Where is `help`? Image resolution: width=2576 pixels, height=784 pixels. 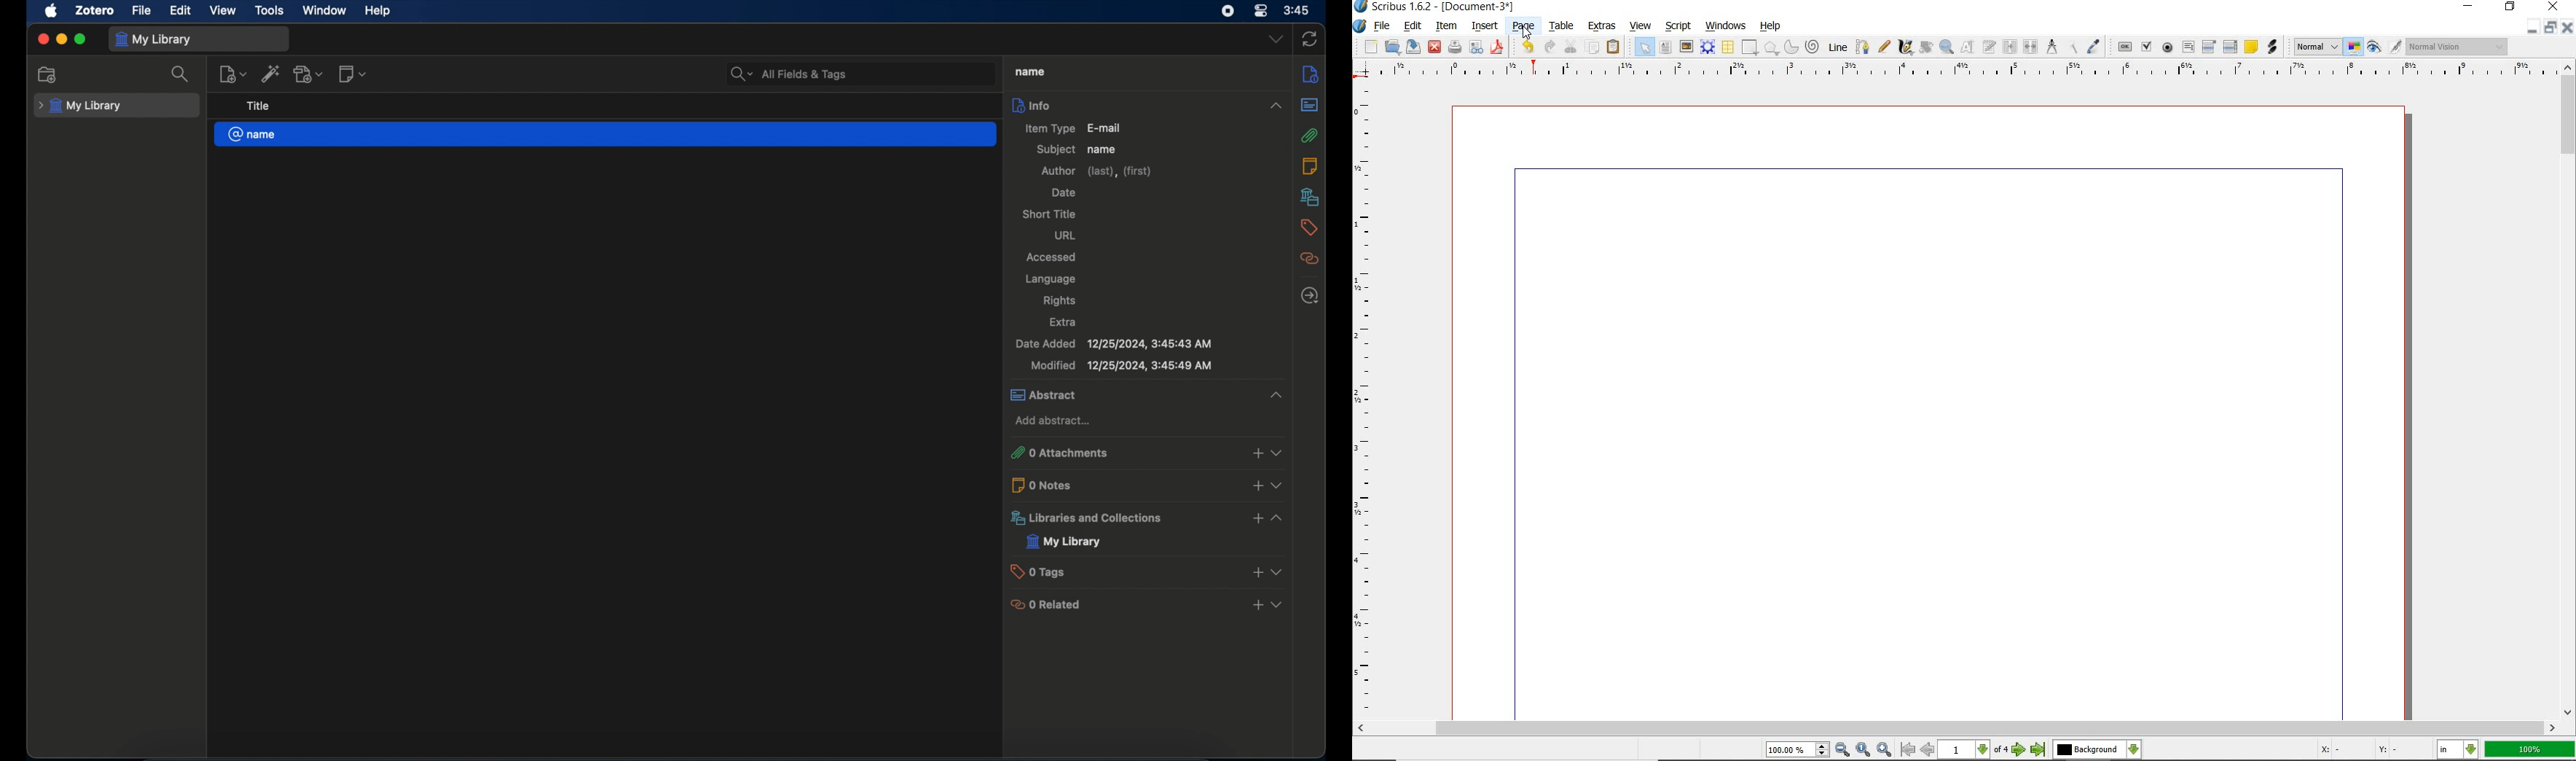
help is located at coordinates (377, 11).